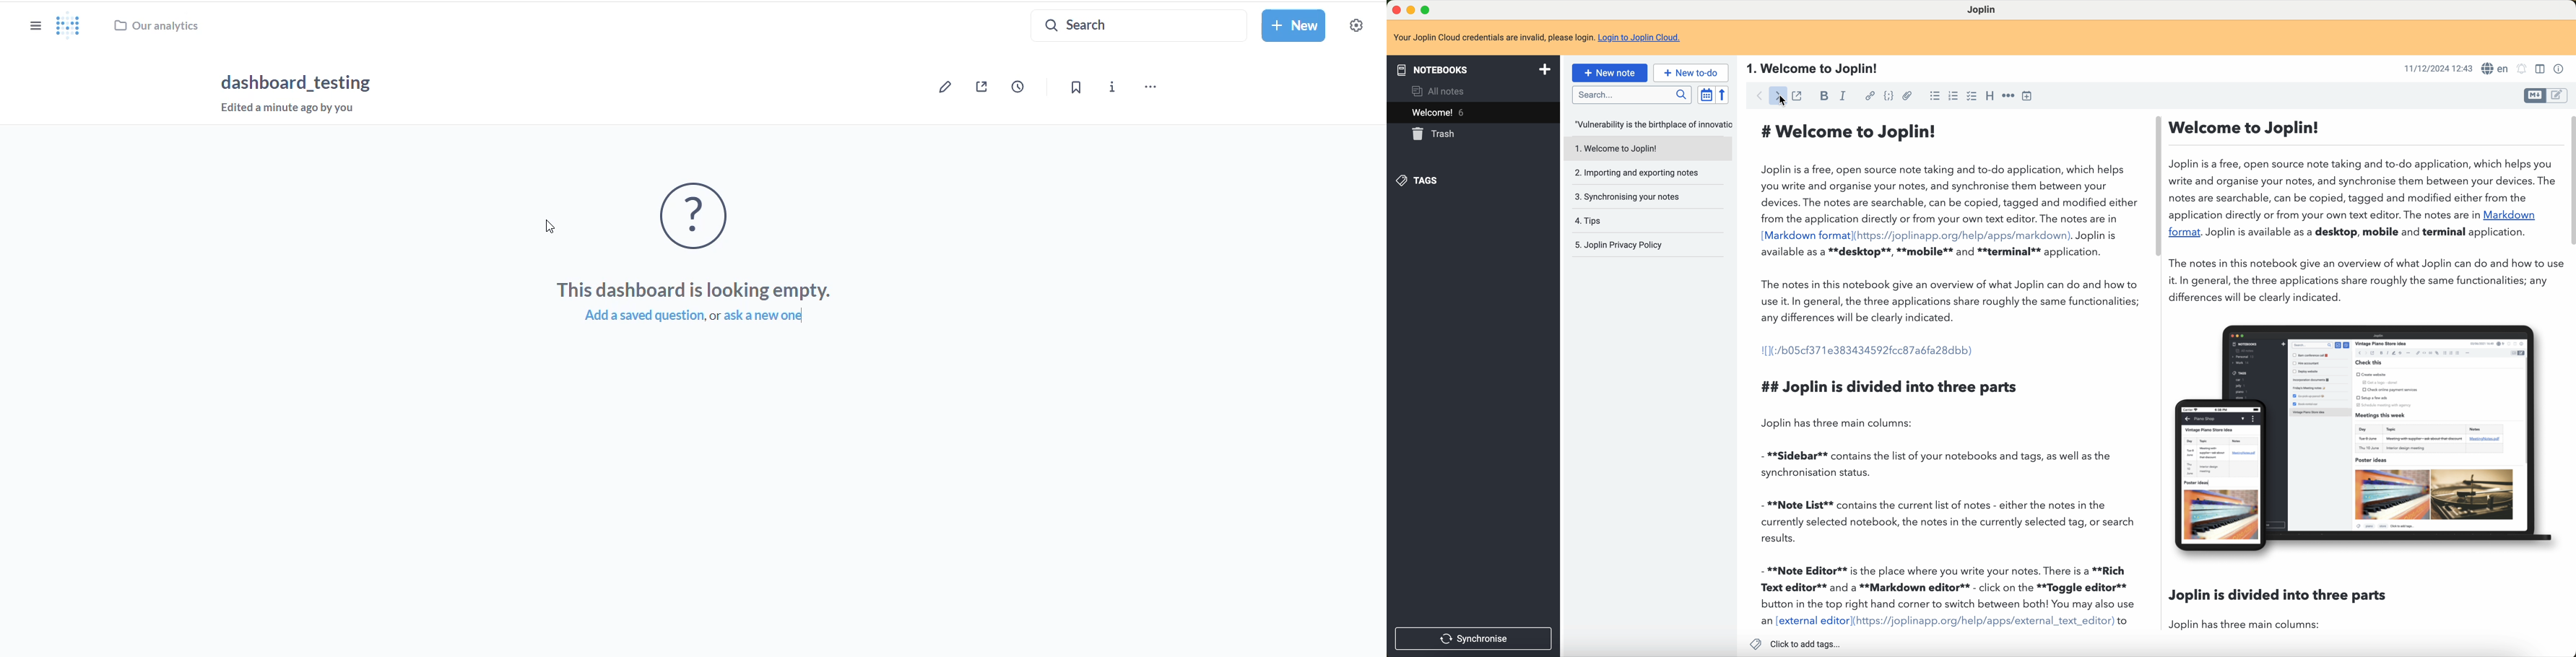 The image size is (2576, 672). I want to click on bookmark, so click(1082, 90).